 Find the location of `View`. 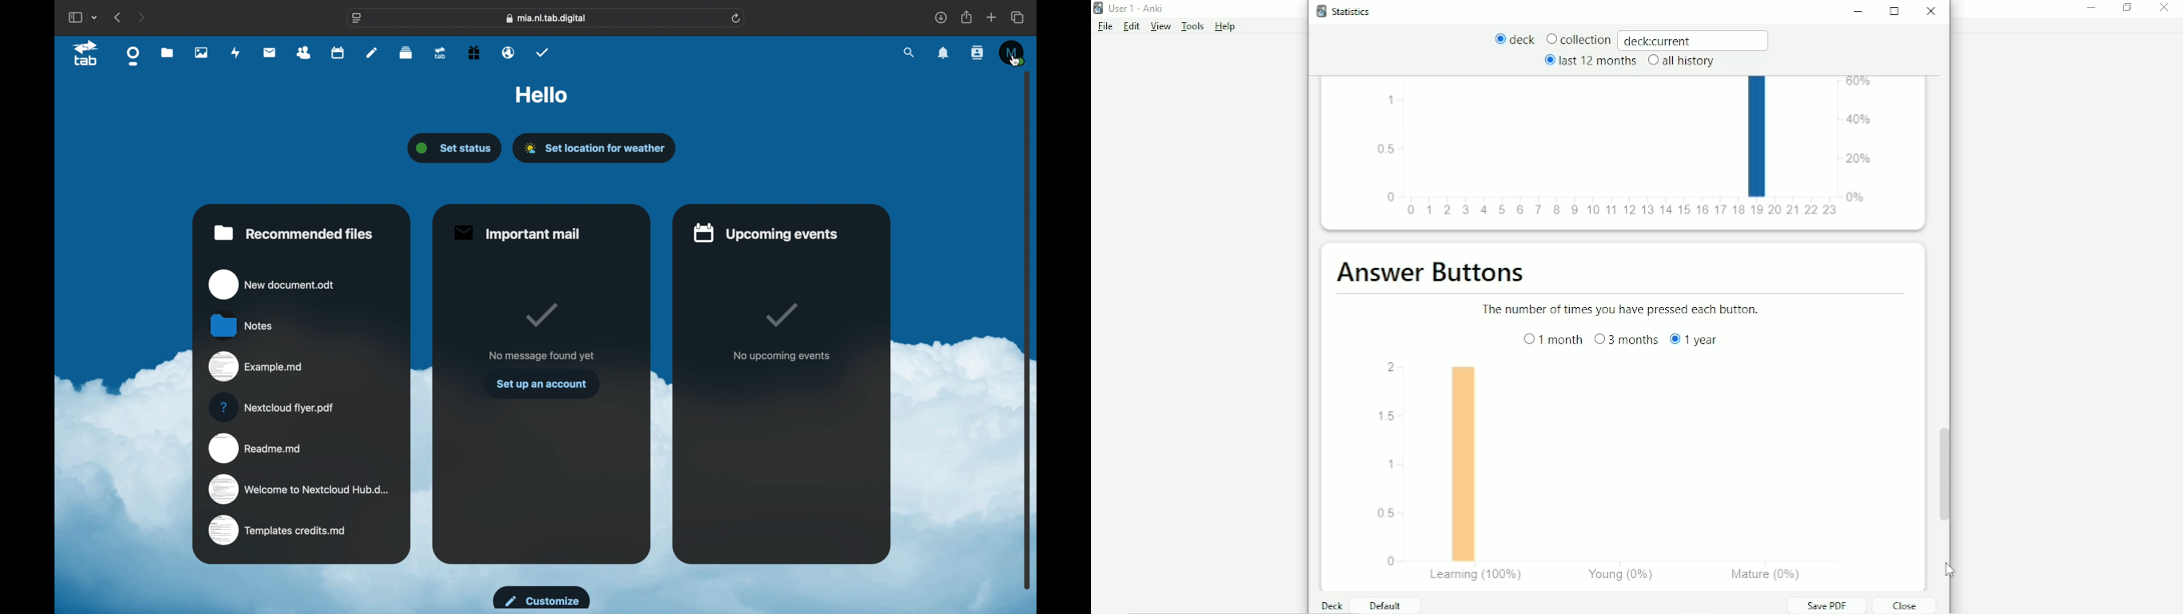

View is located at coordinates (1161, 27).